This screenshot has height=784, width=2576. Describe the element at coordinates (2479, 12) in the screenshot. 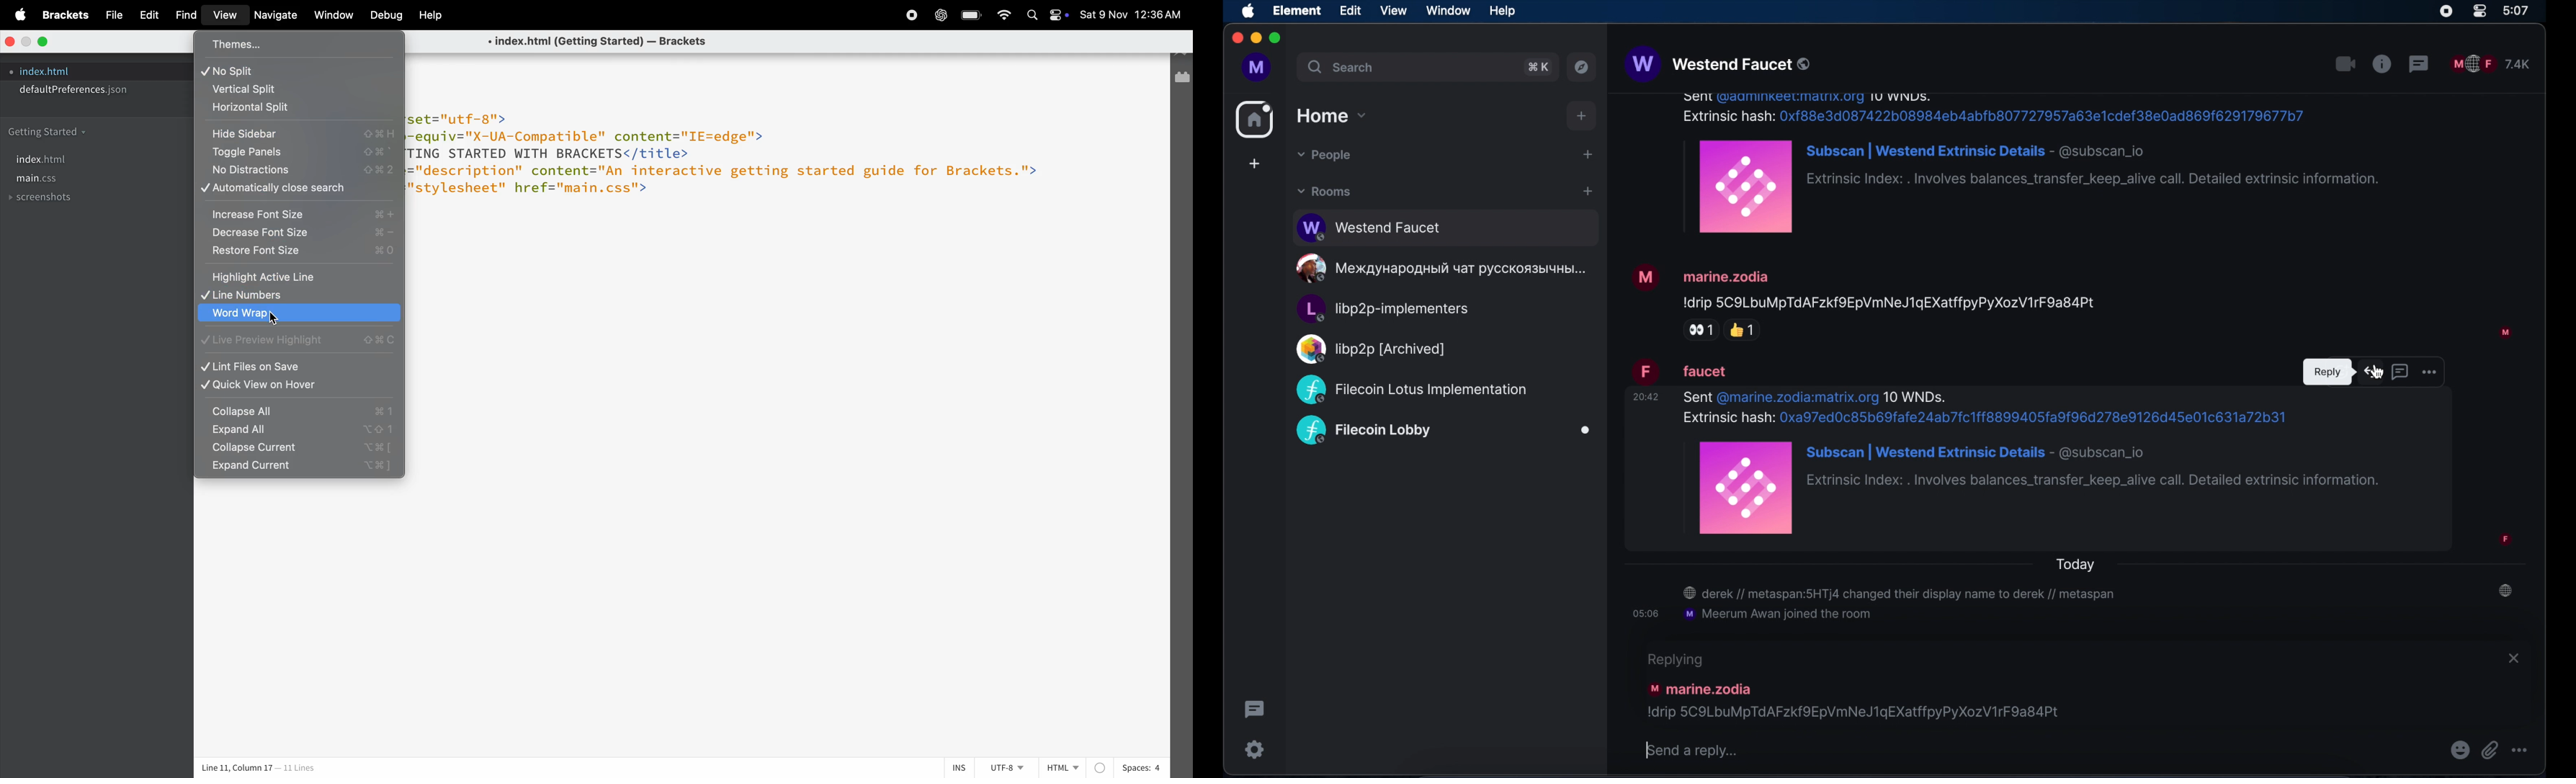

I see `control center` at that location.